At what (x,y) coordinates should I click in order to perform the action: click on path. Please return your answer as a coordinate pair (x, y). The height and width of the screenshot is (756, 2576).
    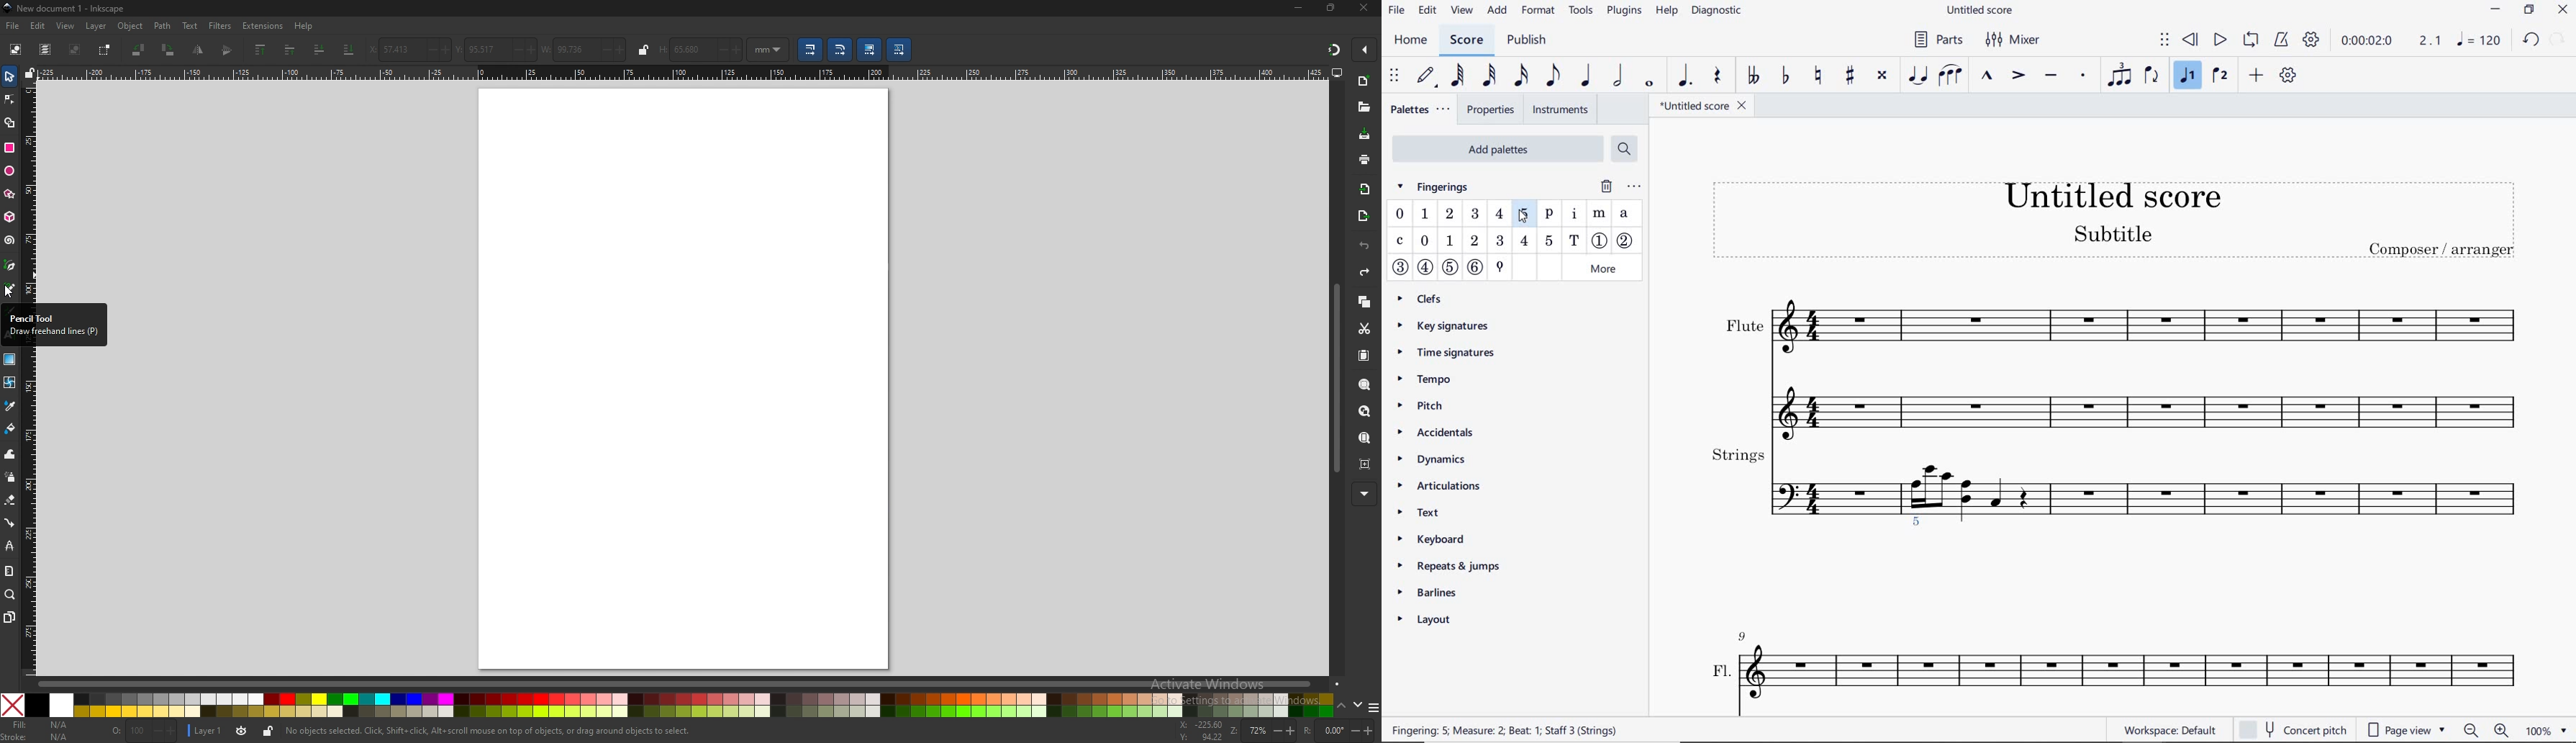
    Looking at the image, I should click on (163, 26).